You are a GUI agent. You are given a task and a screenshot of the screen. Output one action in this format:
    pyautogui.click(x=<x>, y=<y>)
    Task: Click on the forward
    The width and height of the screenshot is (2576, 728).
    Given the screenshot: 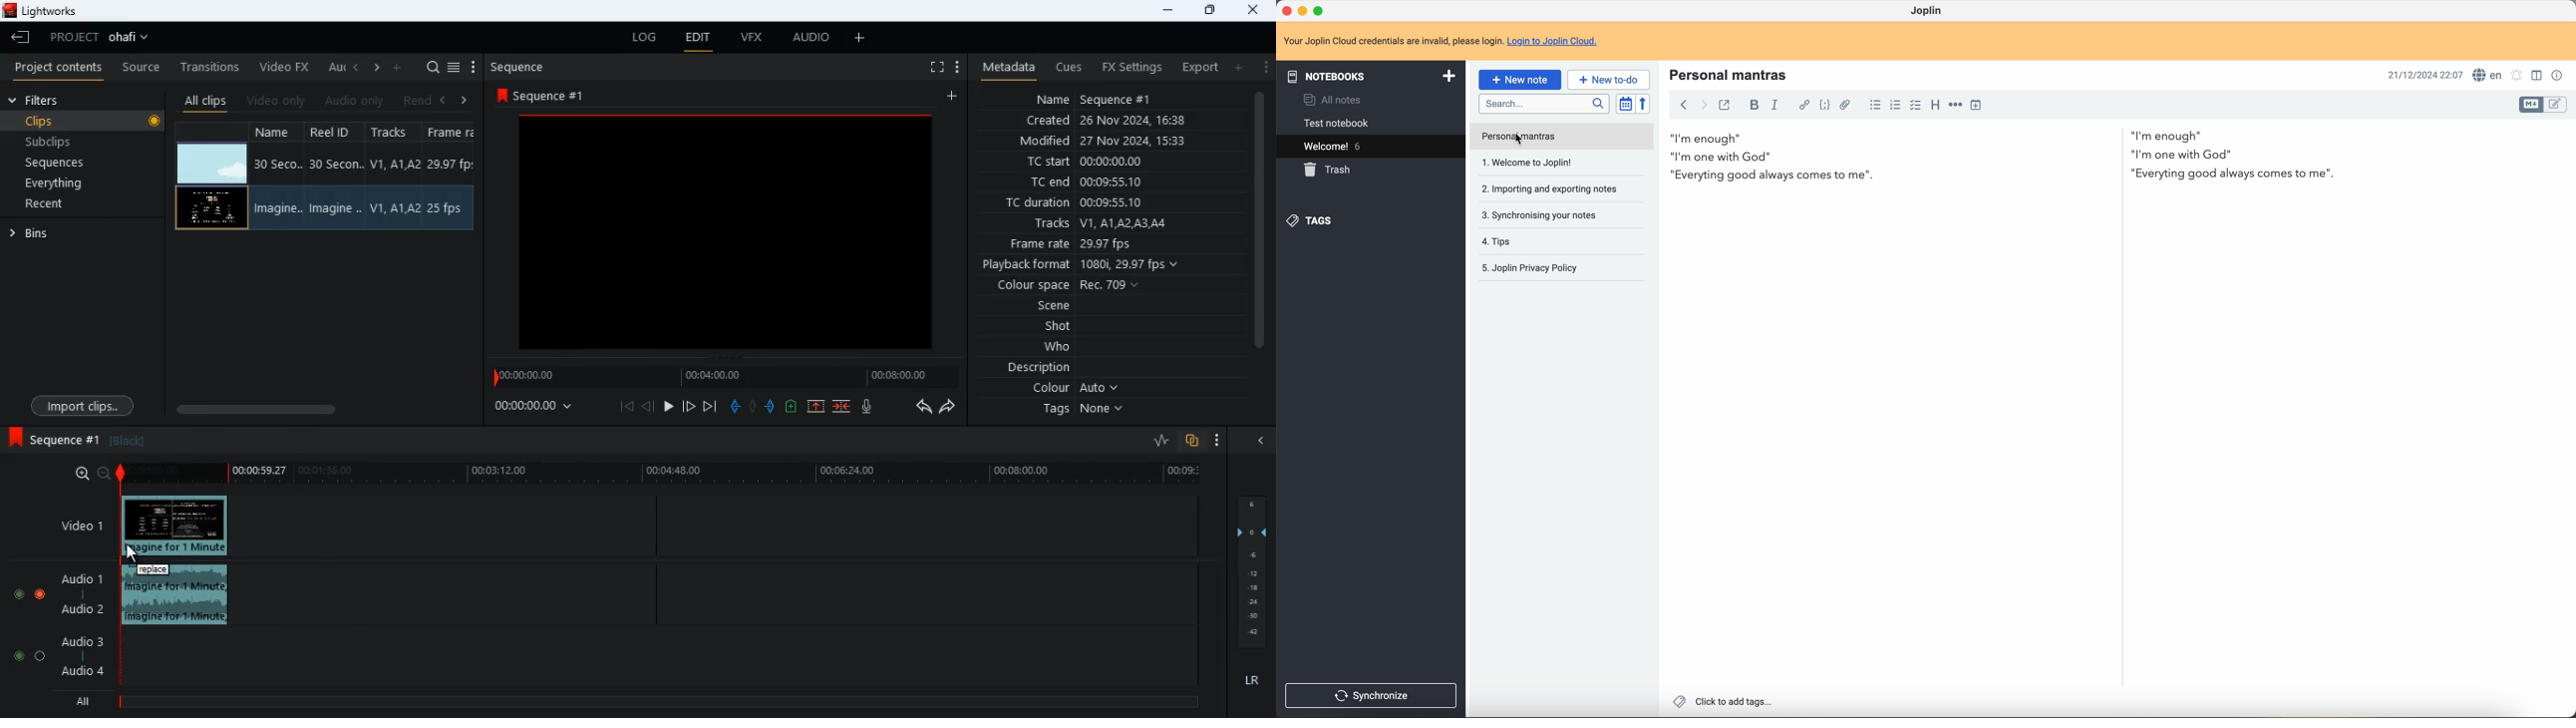 What is the action you would take?
    pyautogui.click(x=688, y=406)
    